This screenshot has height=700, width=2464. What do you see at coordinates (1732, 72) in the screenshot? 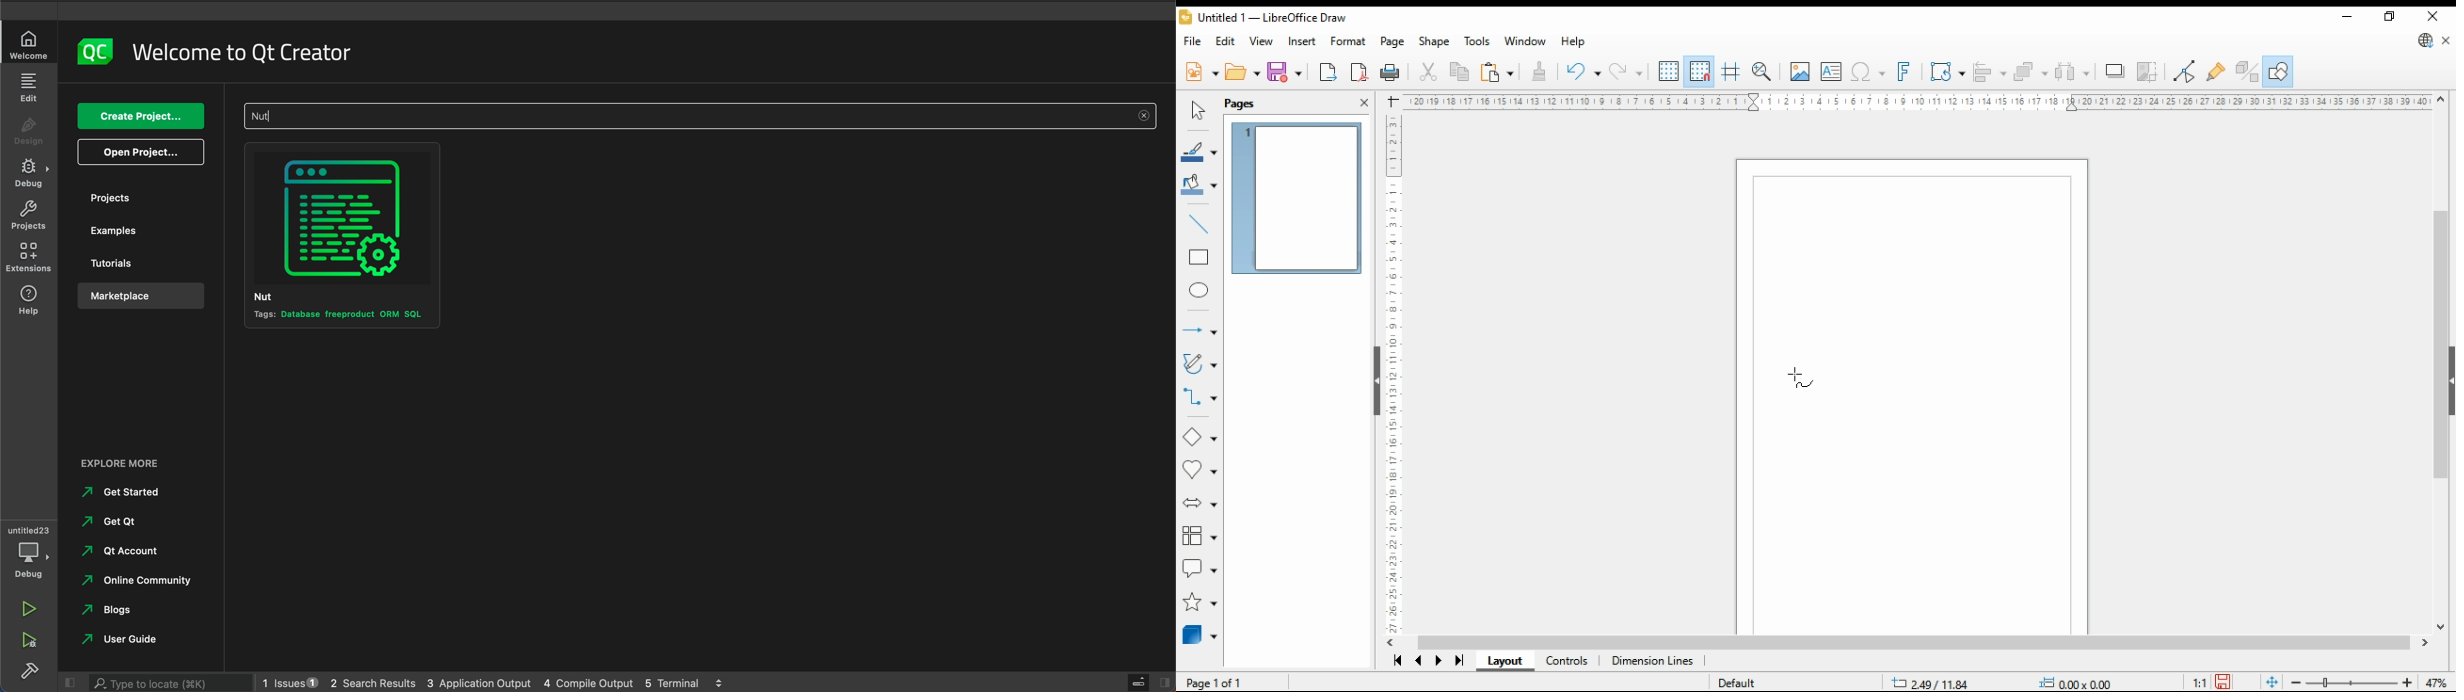
I see `helplines when moving` at bounding box center [1732, 72].